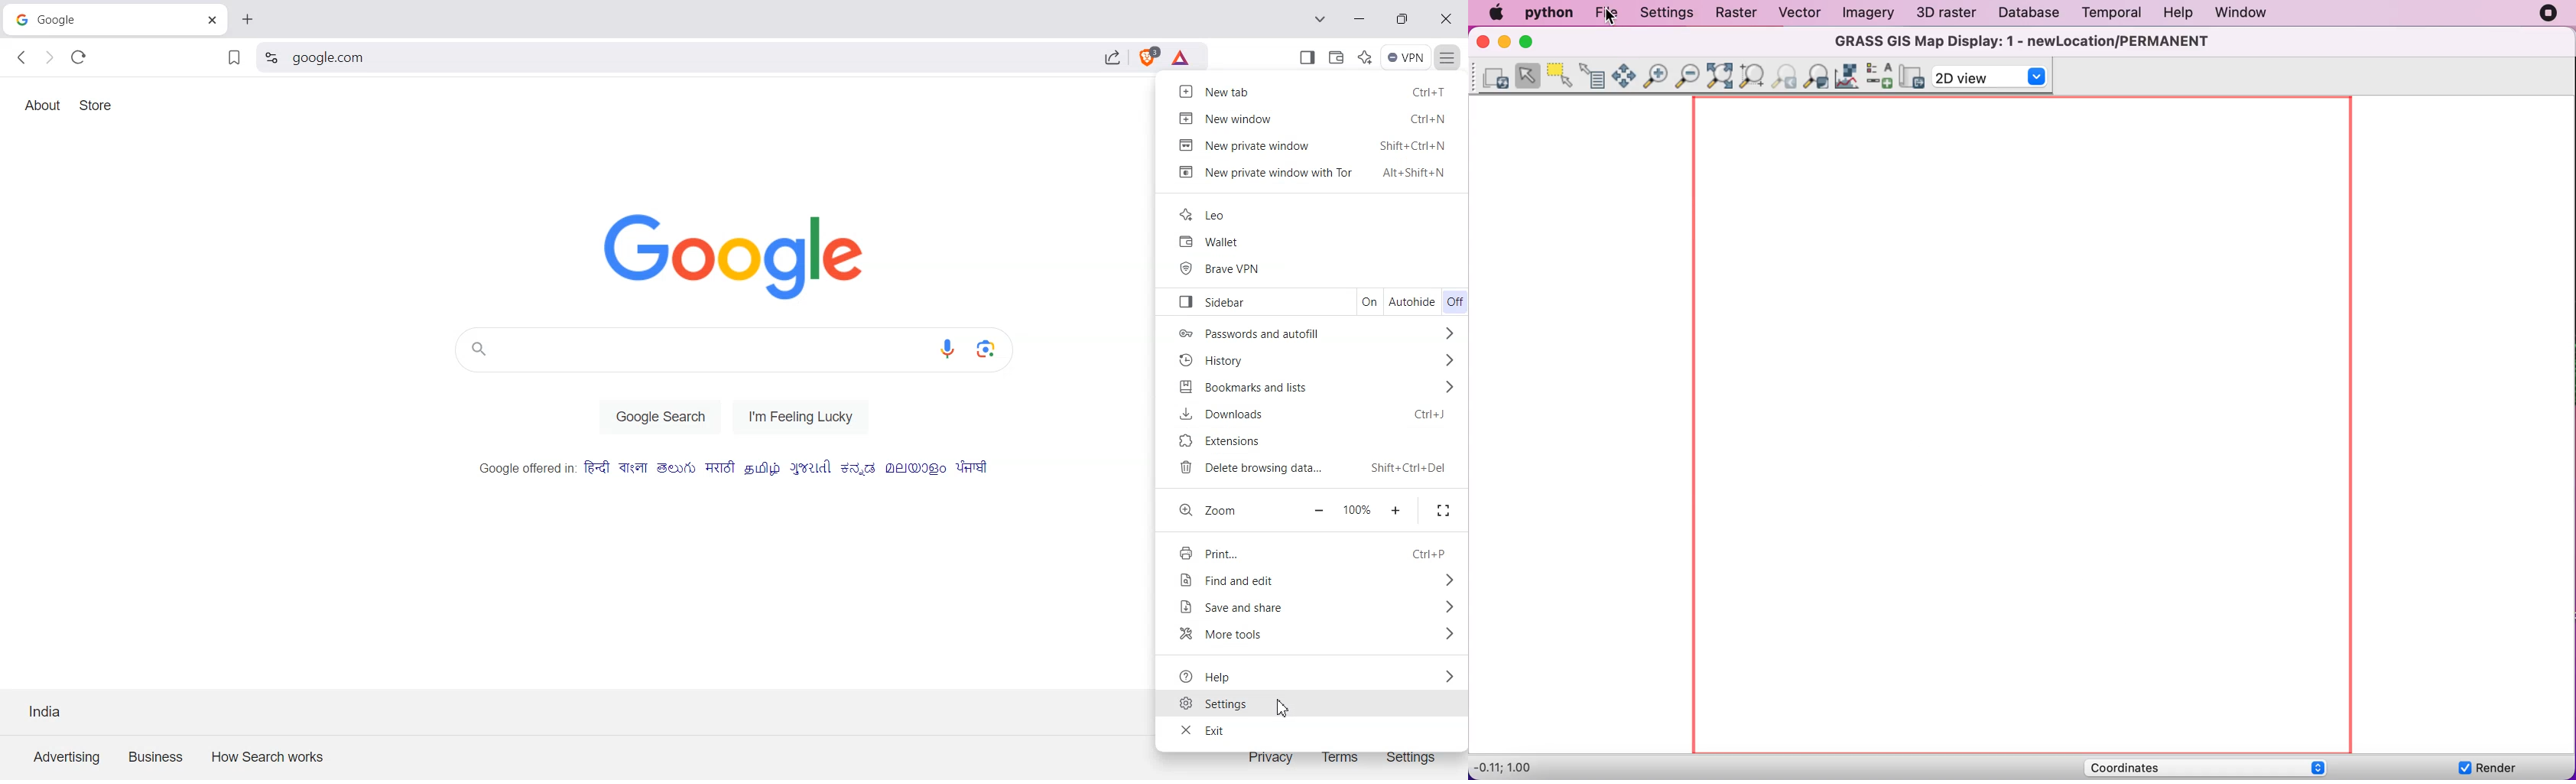 The height and width of the screenshot is (784, 2576). Describe the element at coordinates (1314, 90) in the screenshot. I see `New tab` at that location.